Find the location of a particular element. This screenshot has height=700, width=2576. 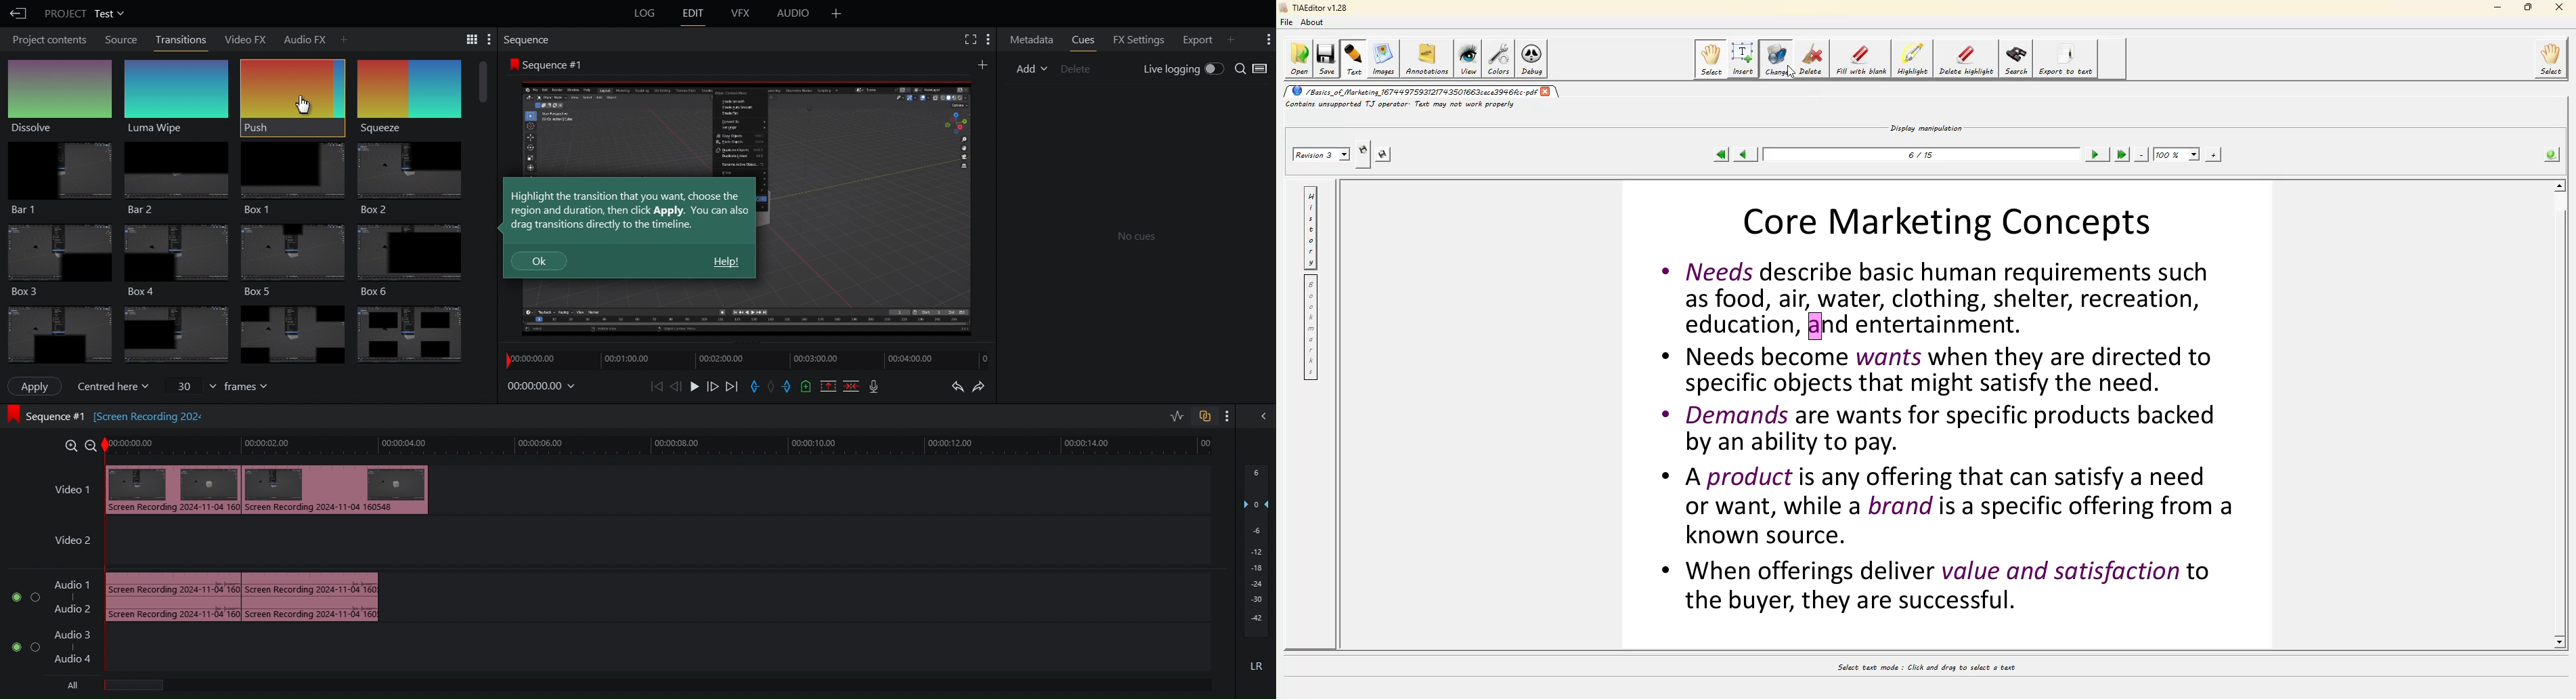

Bar 2 is located at coordinates (174, 180).